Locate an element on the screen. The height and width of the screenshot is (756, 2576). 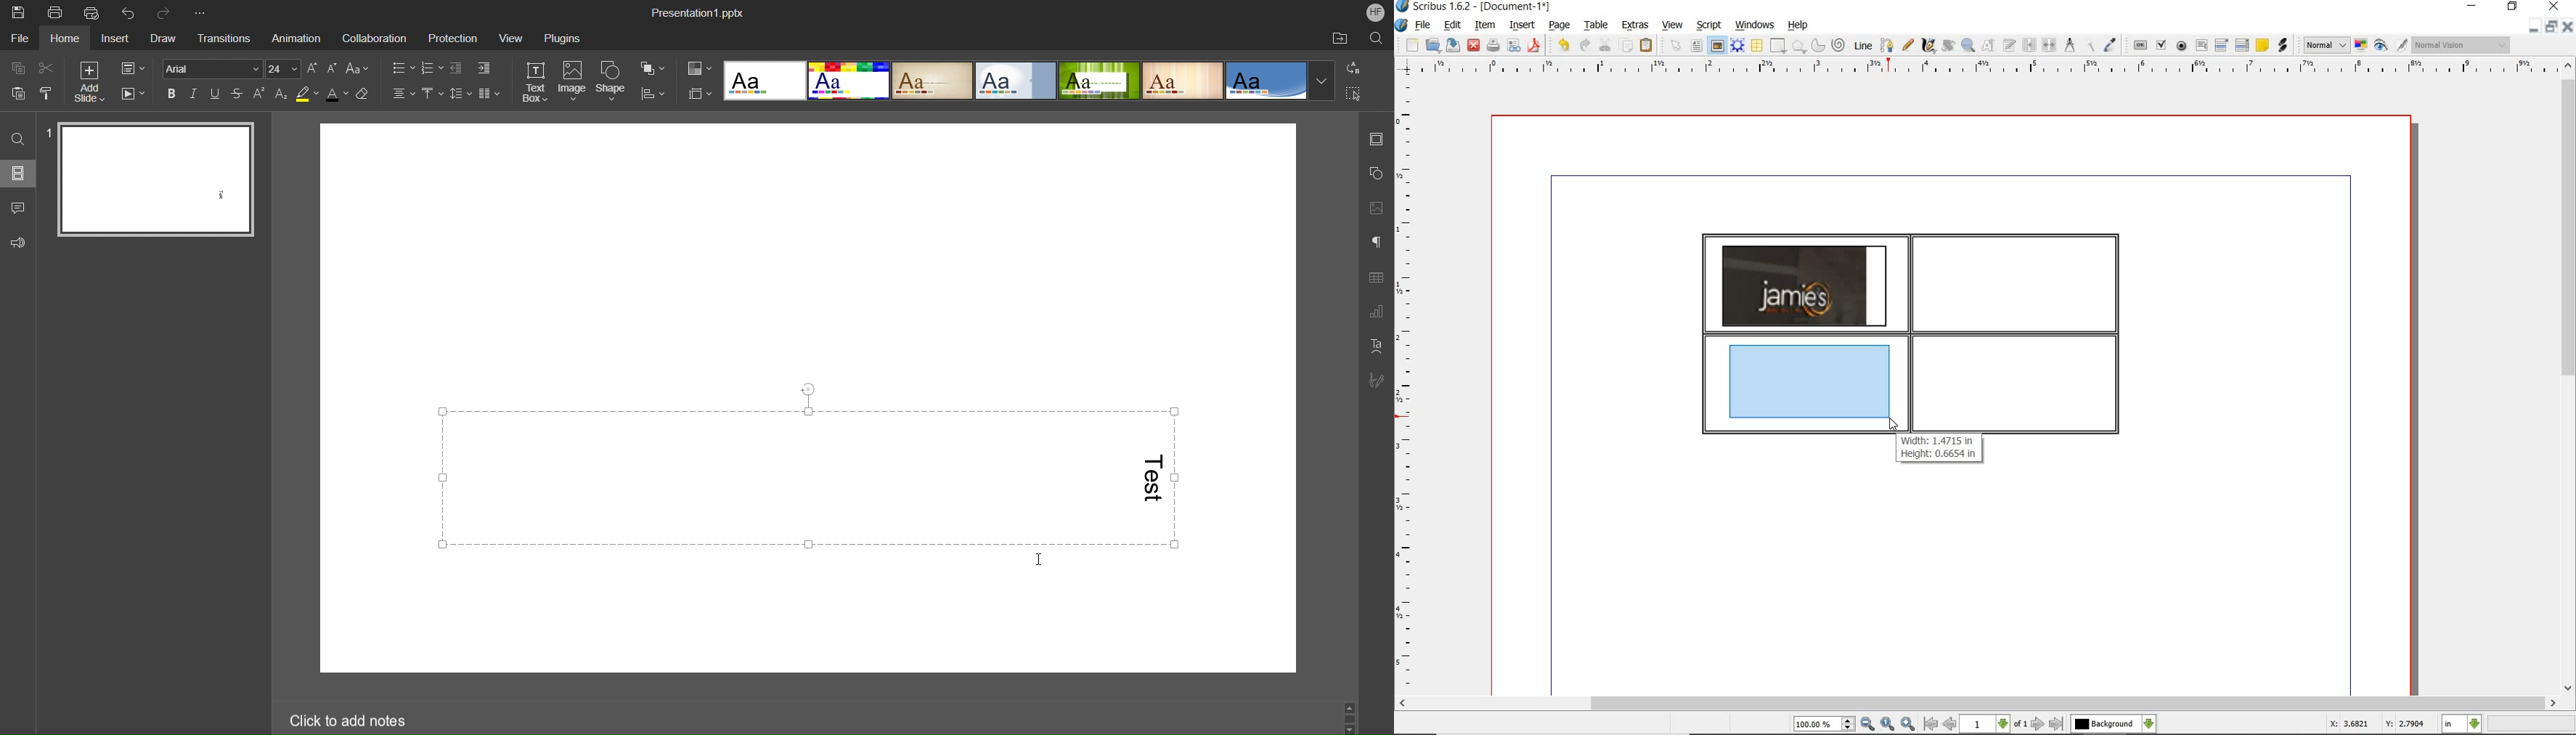
select current page level is located at coordinates (1994, 724).